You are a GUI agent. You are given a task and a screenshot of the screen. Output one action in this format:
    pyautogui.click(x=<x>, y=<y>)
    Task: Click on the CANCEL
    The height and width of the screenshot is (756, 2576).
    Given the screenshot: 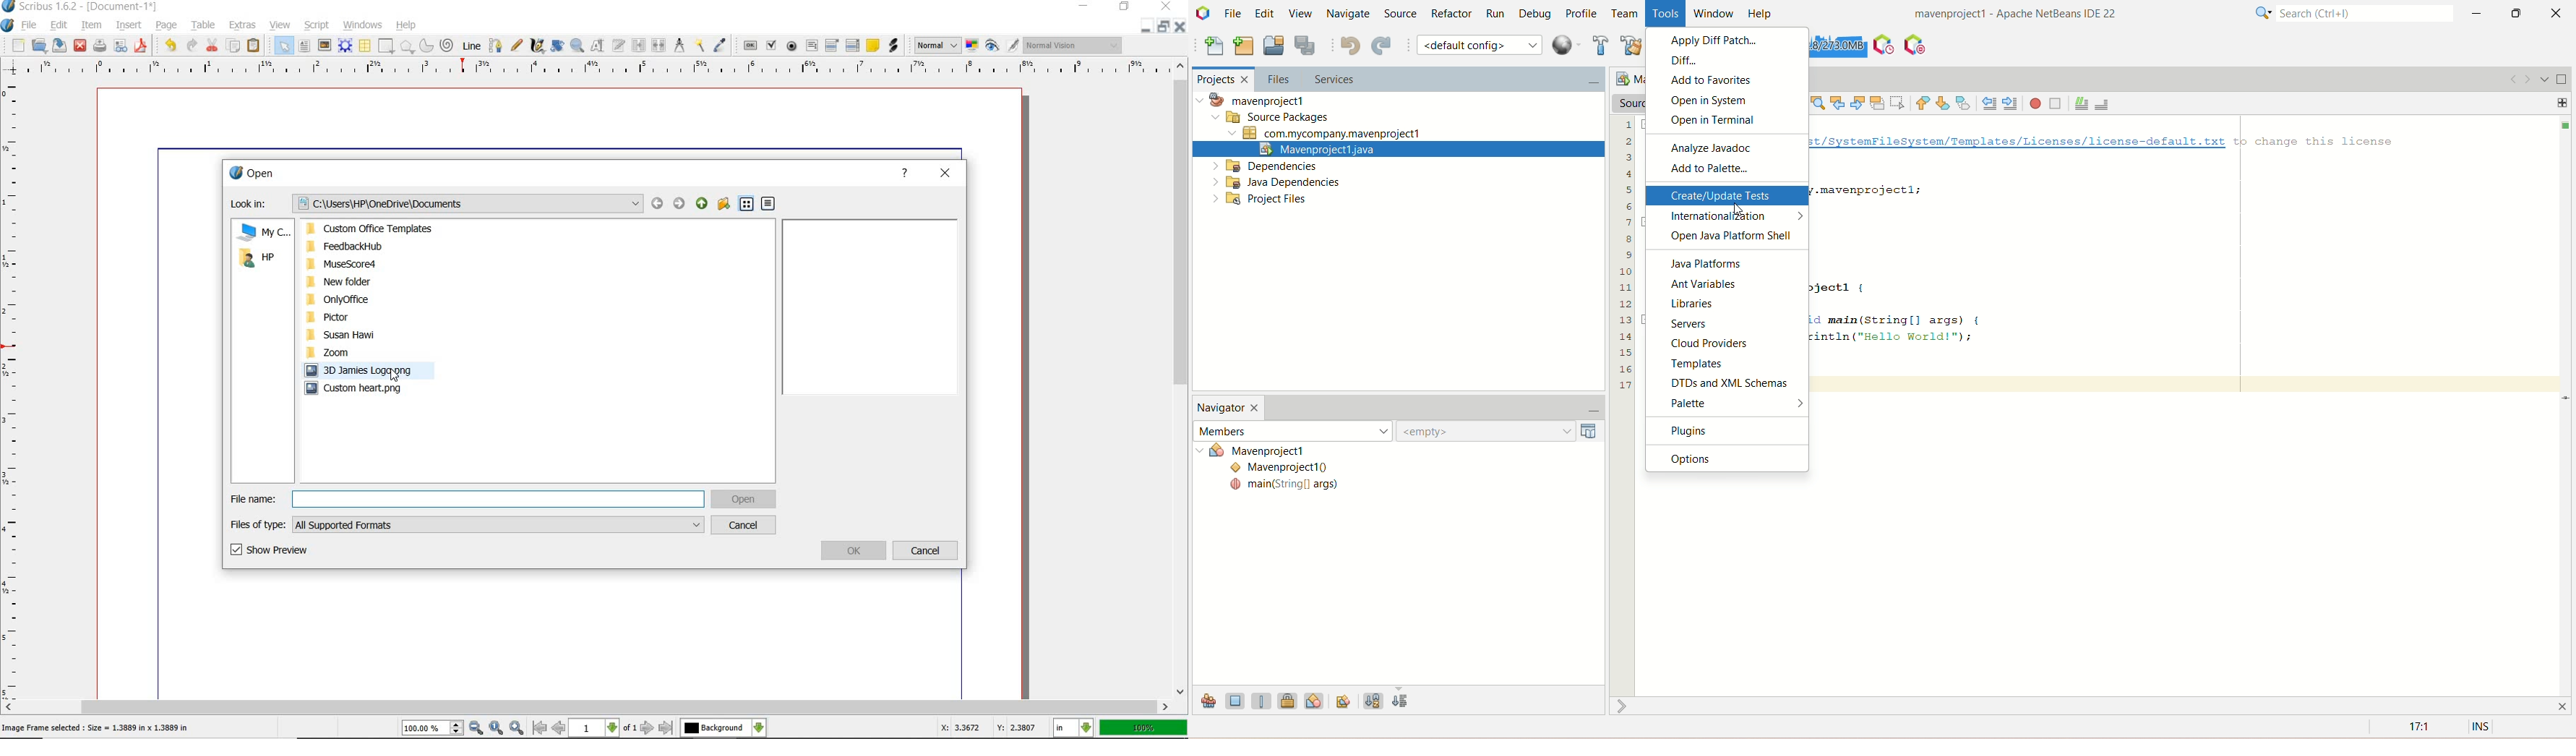 What is the action you would take?
    pyautogui.click(x=925, y=551)
    